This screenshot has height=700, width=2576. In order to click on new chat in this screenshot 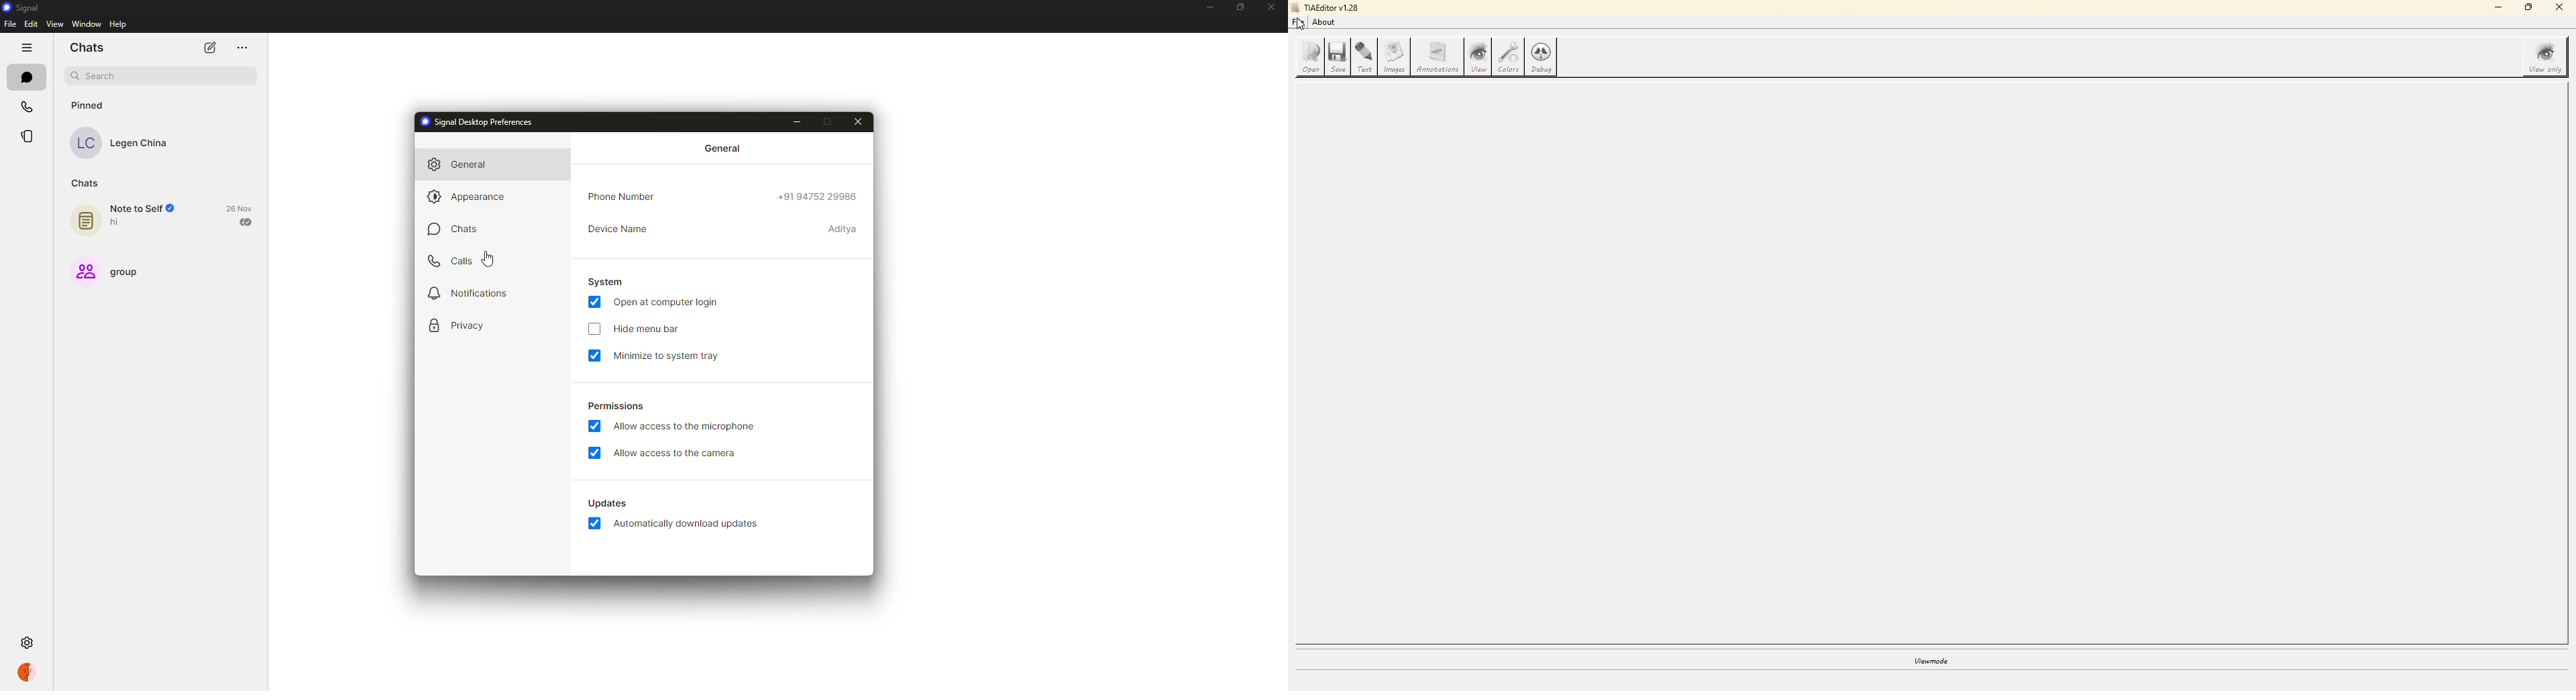, I will do `click(210, 47)`.